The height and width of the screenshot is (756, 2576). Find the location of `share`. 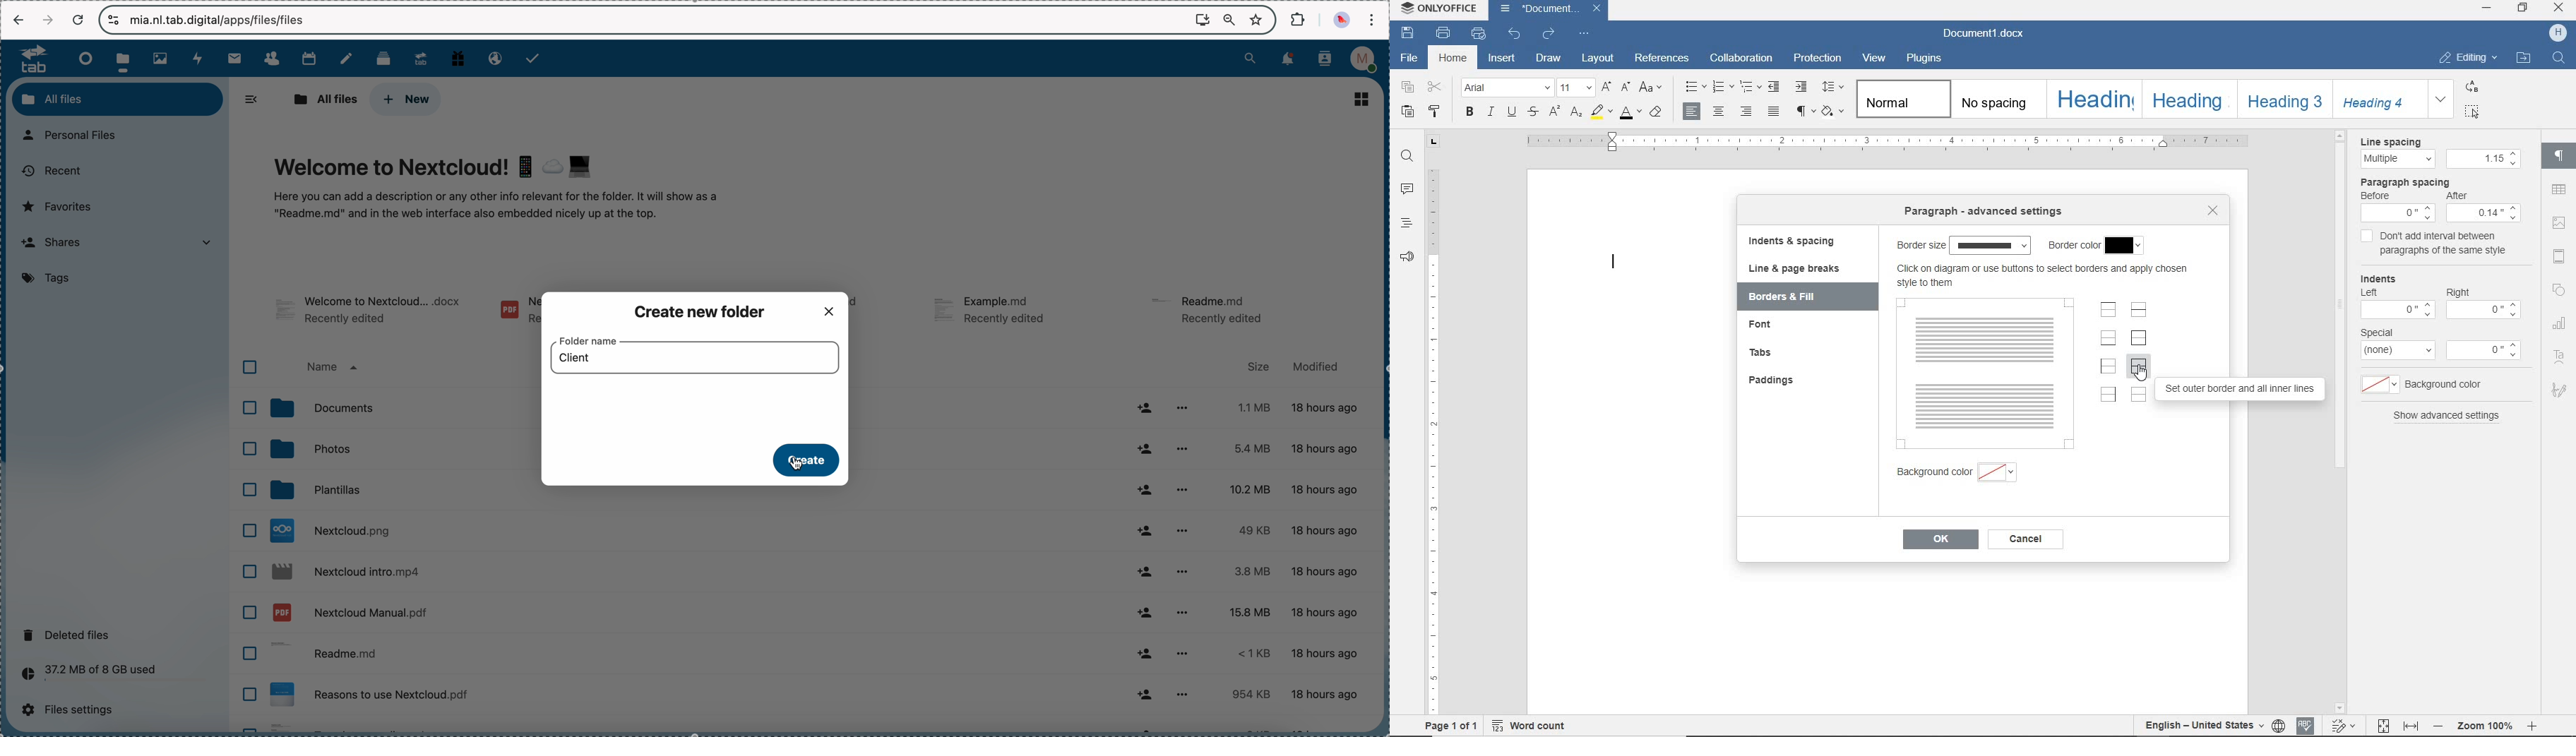

share is located at coordinates (1146, 572).